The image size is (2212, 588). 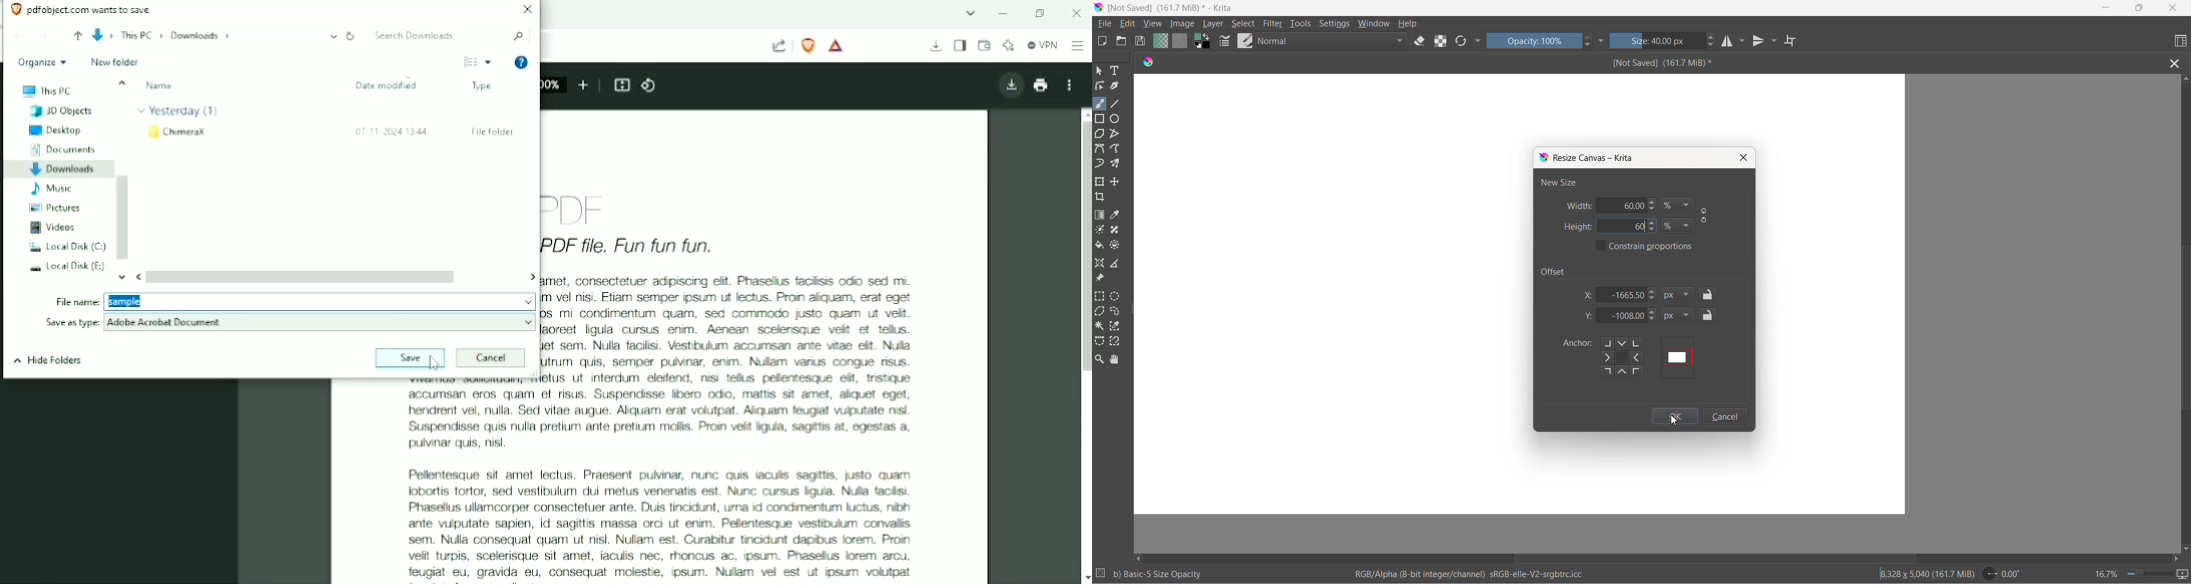 What do you see at coordinates (1101, 230) in the screenshot?
I see `colorize mask tool` at bounding box center [1101, 230].